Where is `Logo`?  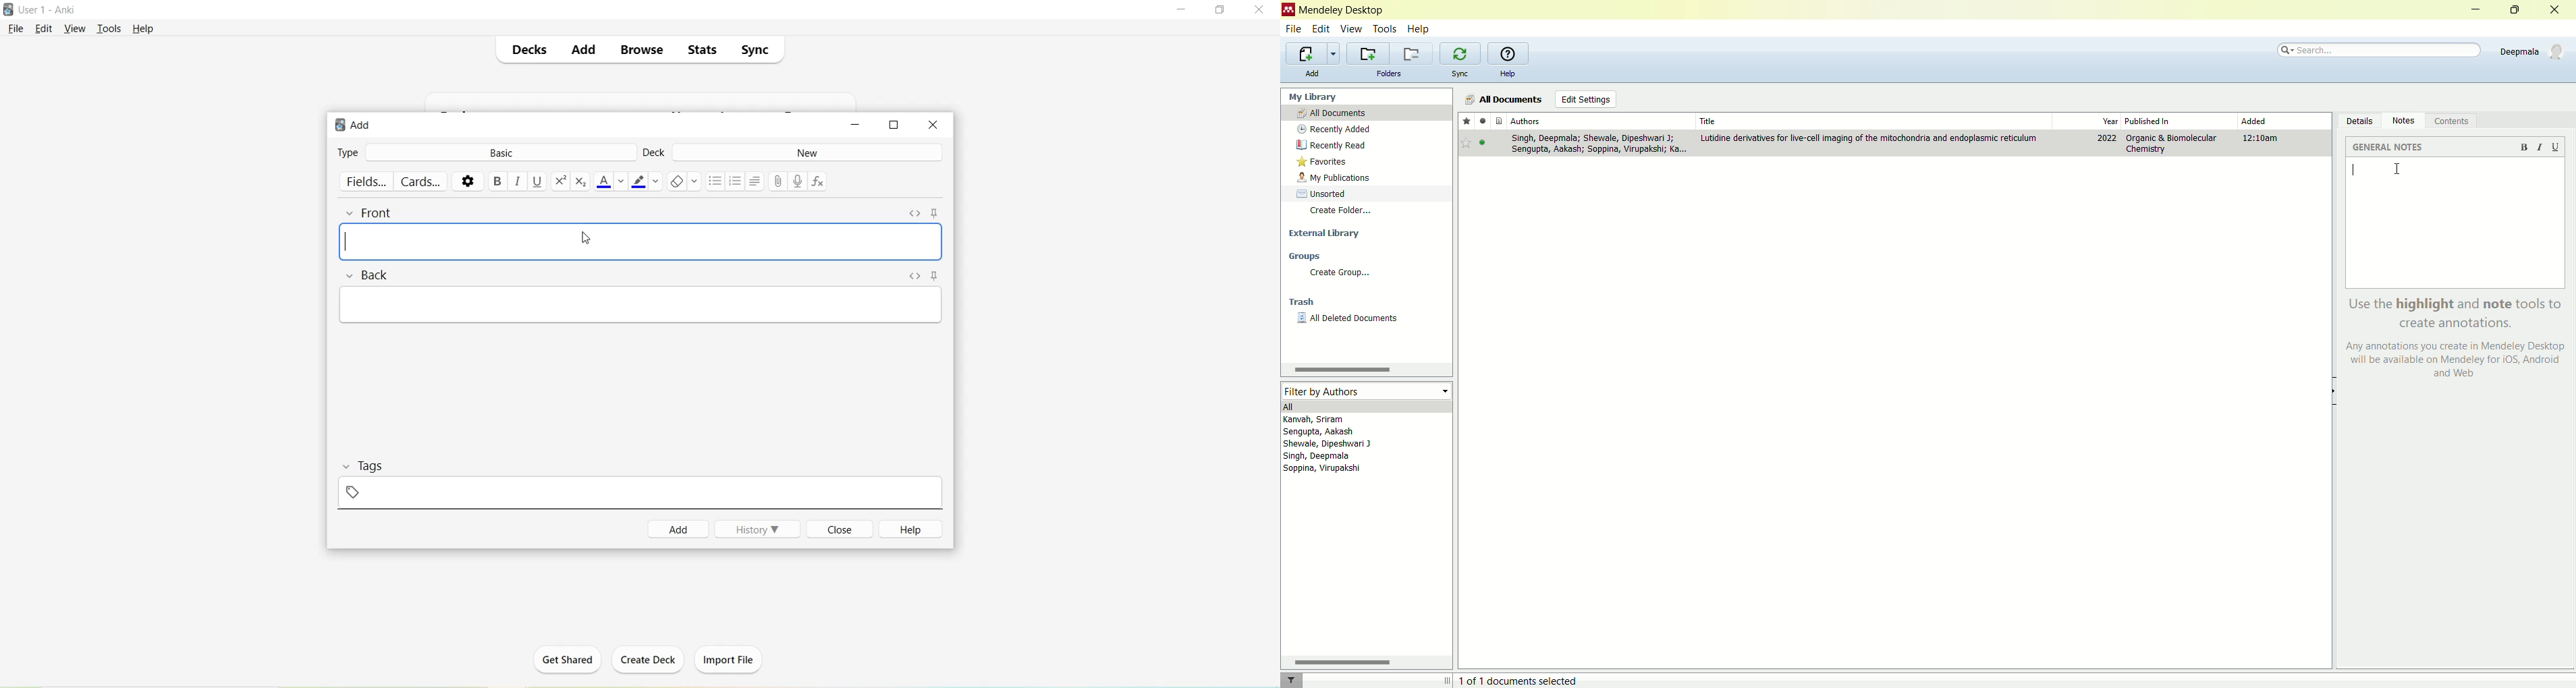 Logo is located at coordinates (8, 9).